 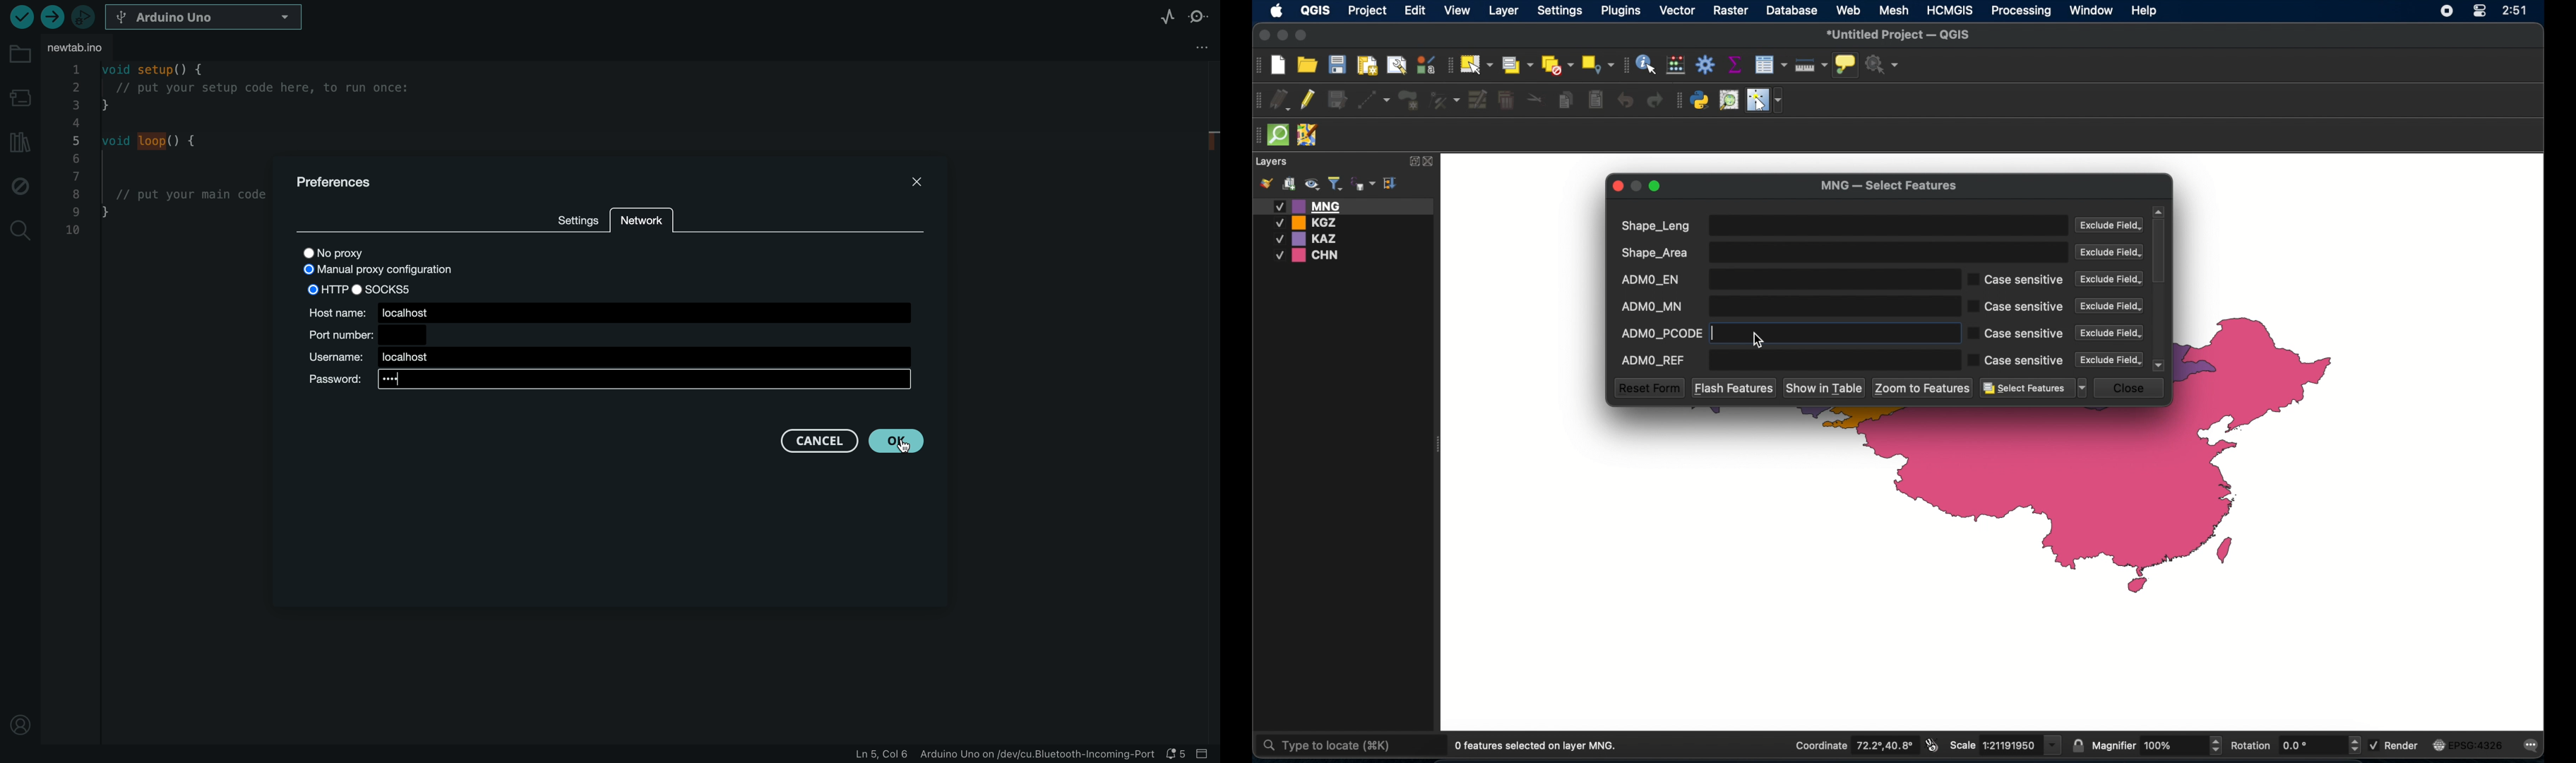 What do you see at coordinates (2160, 365) in the screenshot?
I see `scroll down arrow` at bounding box center [2160, 365].